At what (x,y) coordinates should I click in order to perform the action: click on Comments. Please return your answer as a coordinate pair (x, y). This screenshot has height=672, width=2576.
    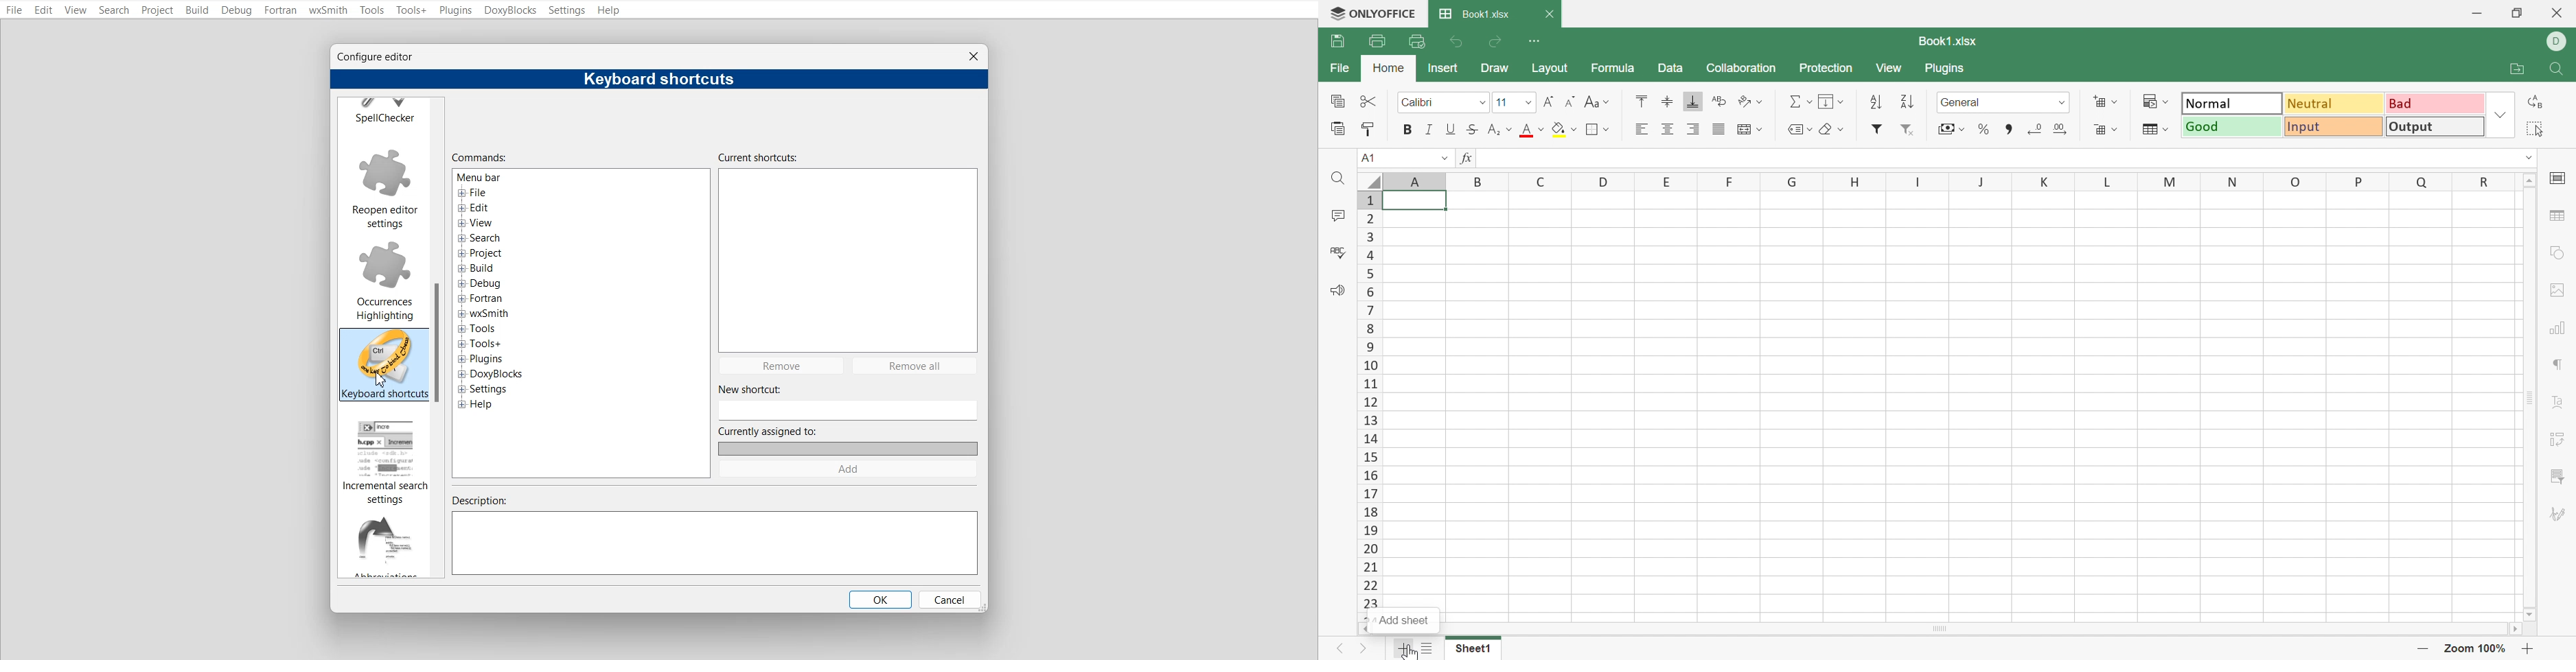
    Looking at the image, I should click on (1337, 217).